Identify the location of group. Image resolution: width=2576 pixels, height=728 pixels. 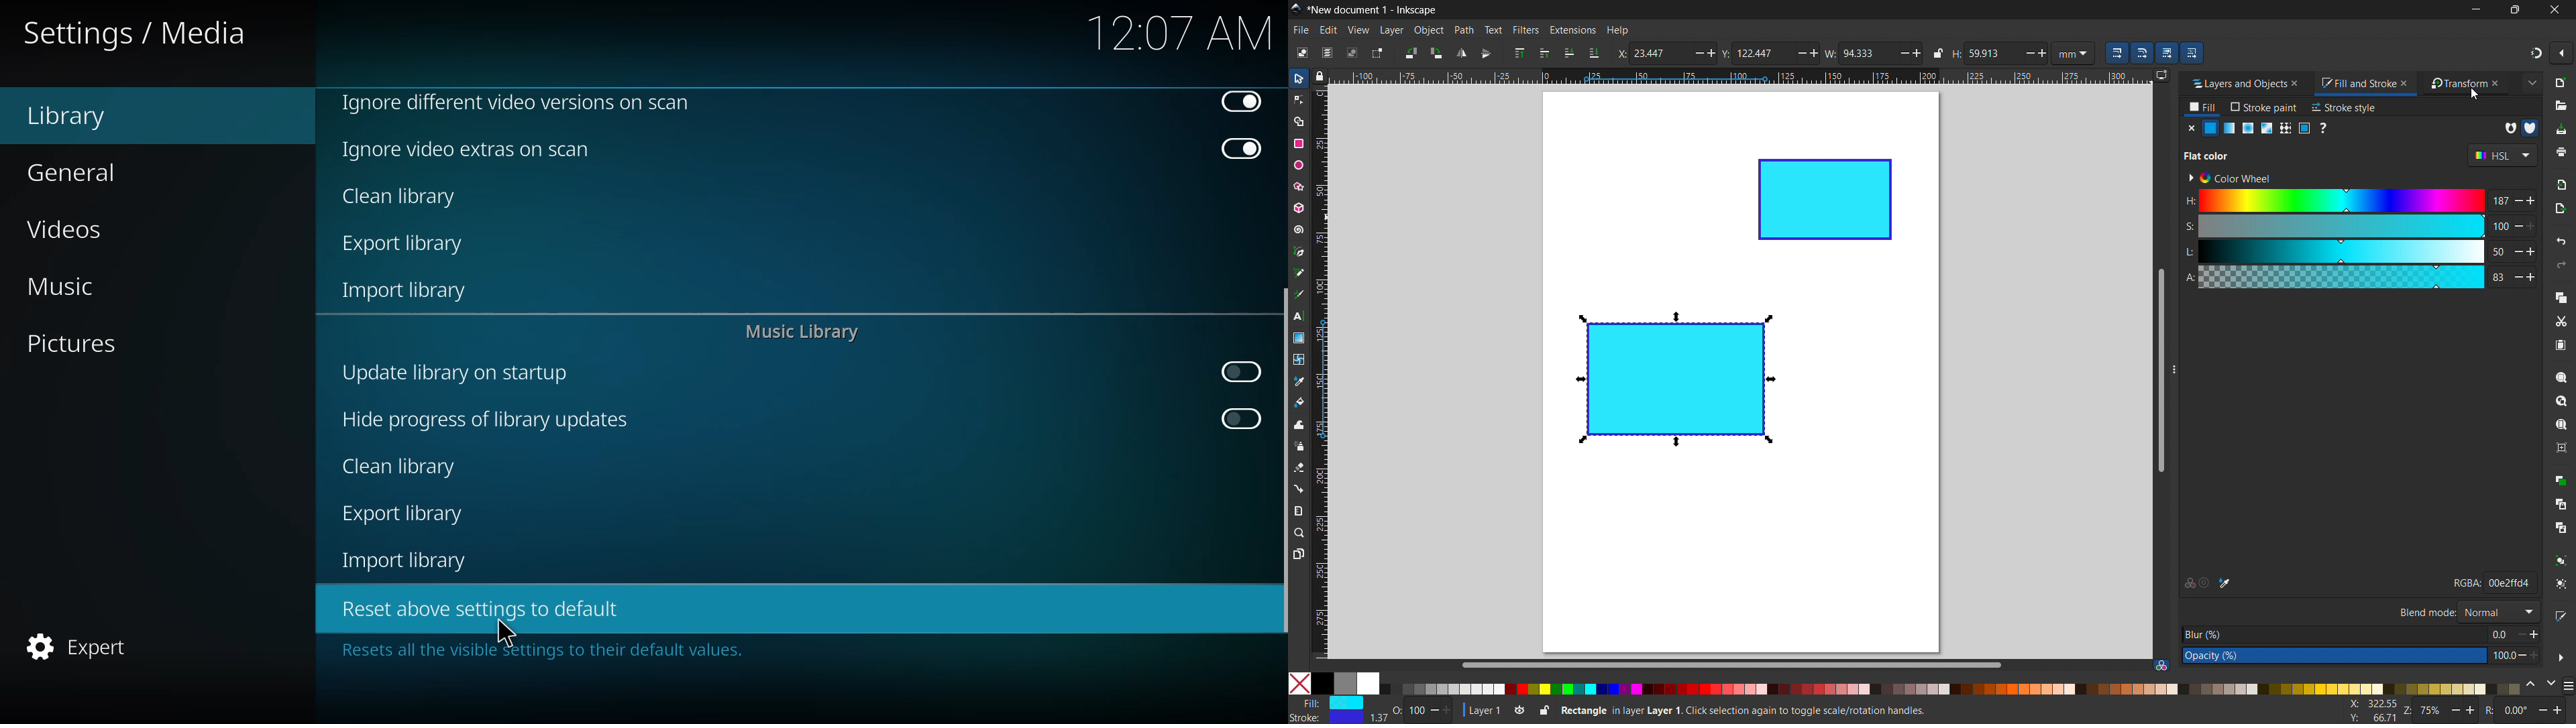
(2562, 560).